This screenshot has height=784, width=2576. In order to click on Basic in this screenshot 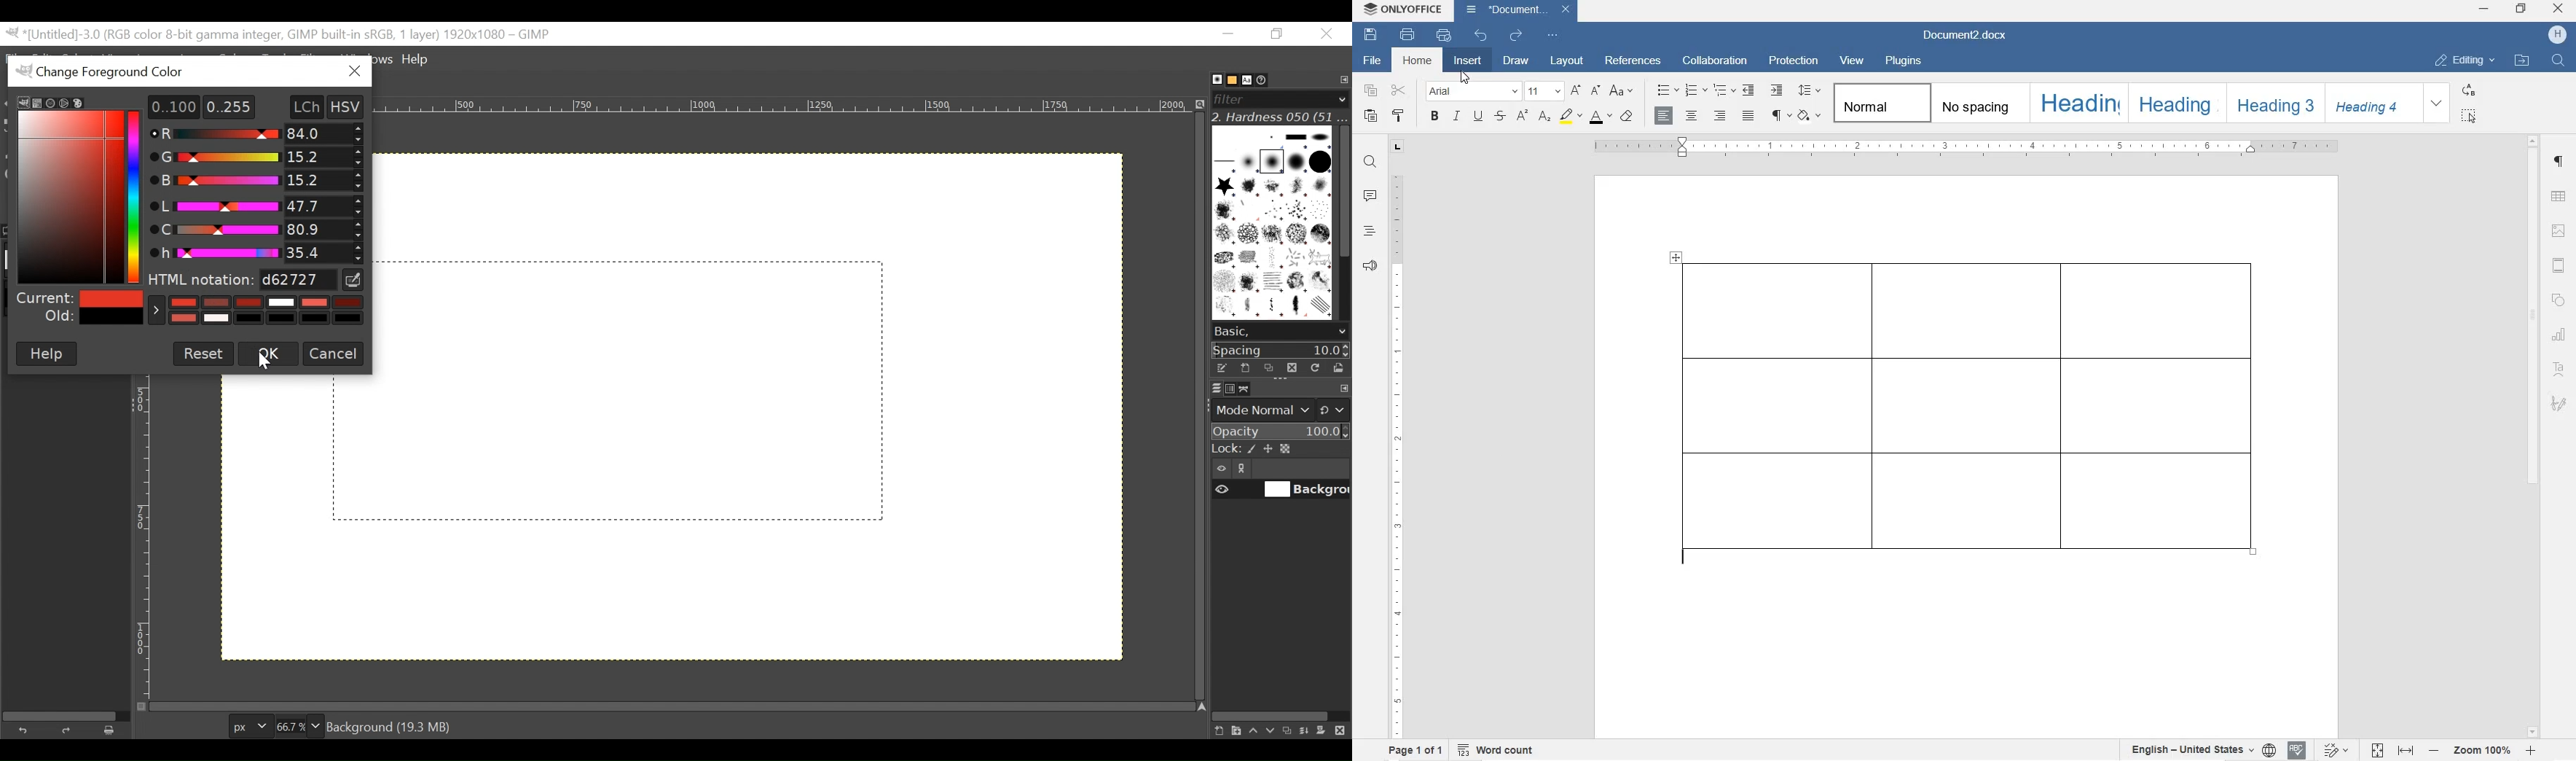, I will do `click(1228, 80)`.